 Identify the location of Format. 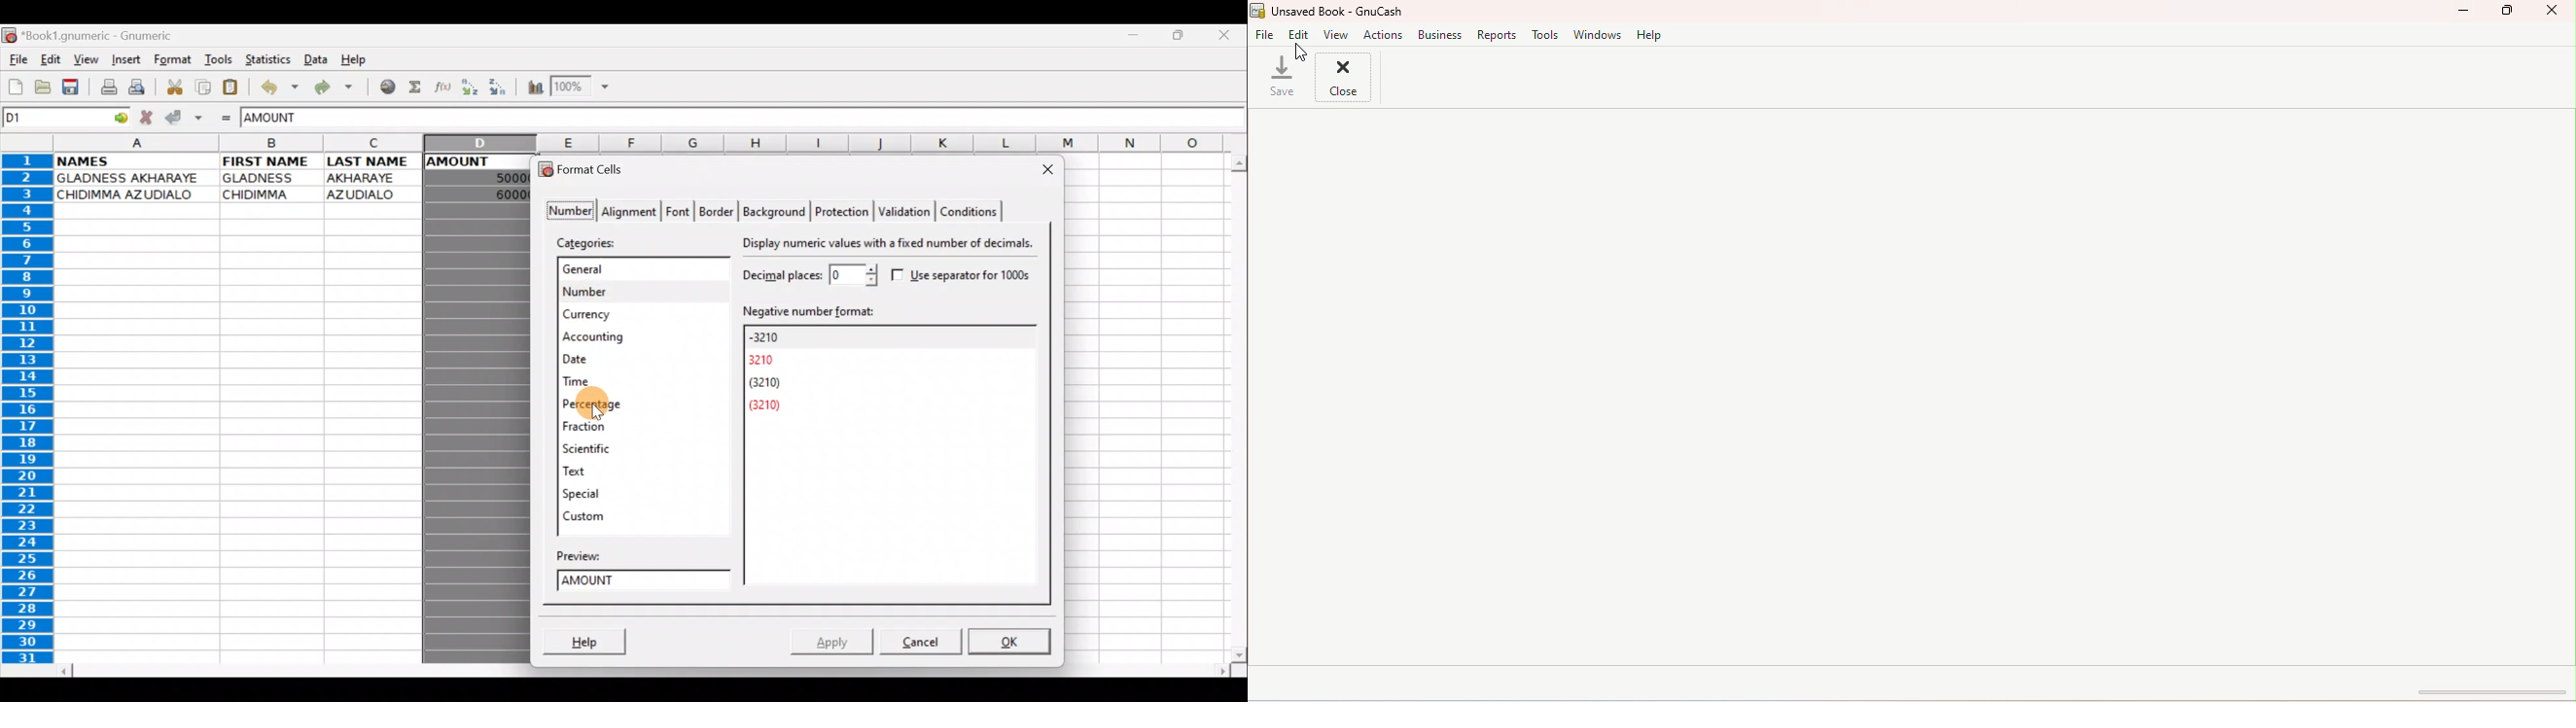
(172, 62).